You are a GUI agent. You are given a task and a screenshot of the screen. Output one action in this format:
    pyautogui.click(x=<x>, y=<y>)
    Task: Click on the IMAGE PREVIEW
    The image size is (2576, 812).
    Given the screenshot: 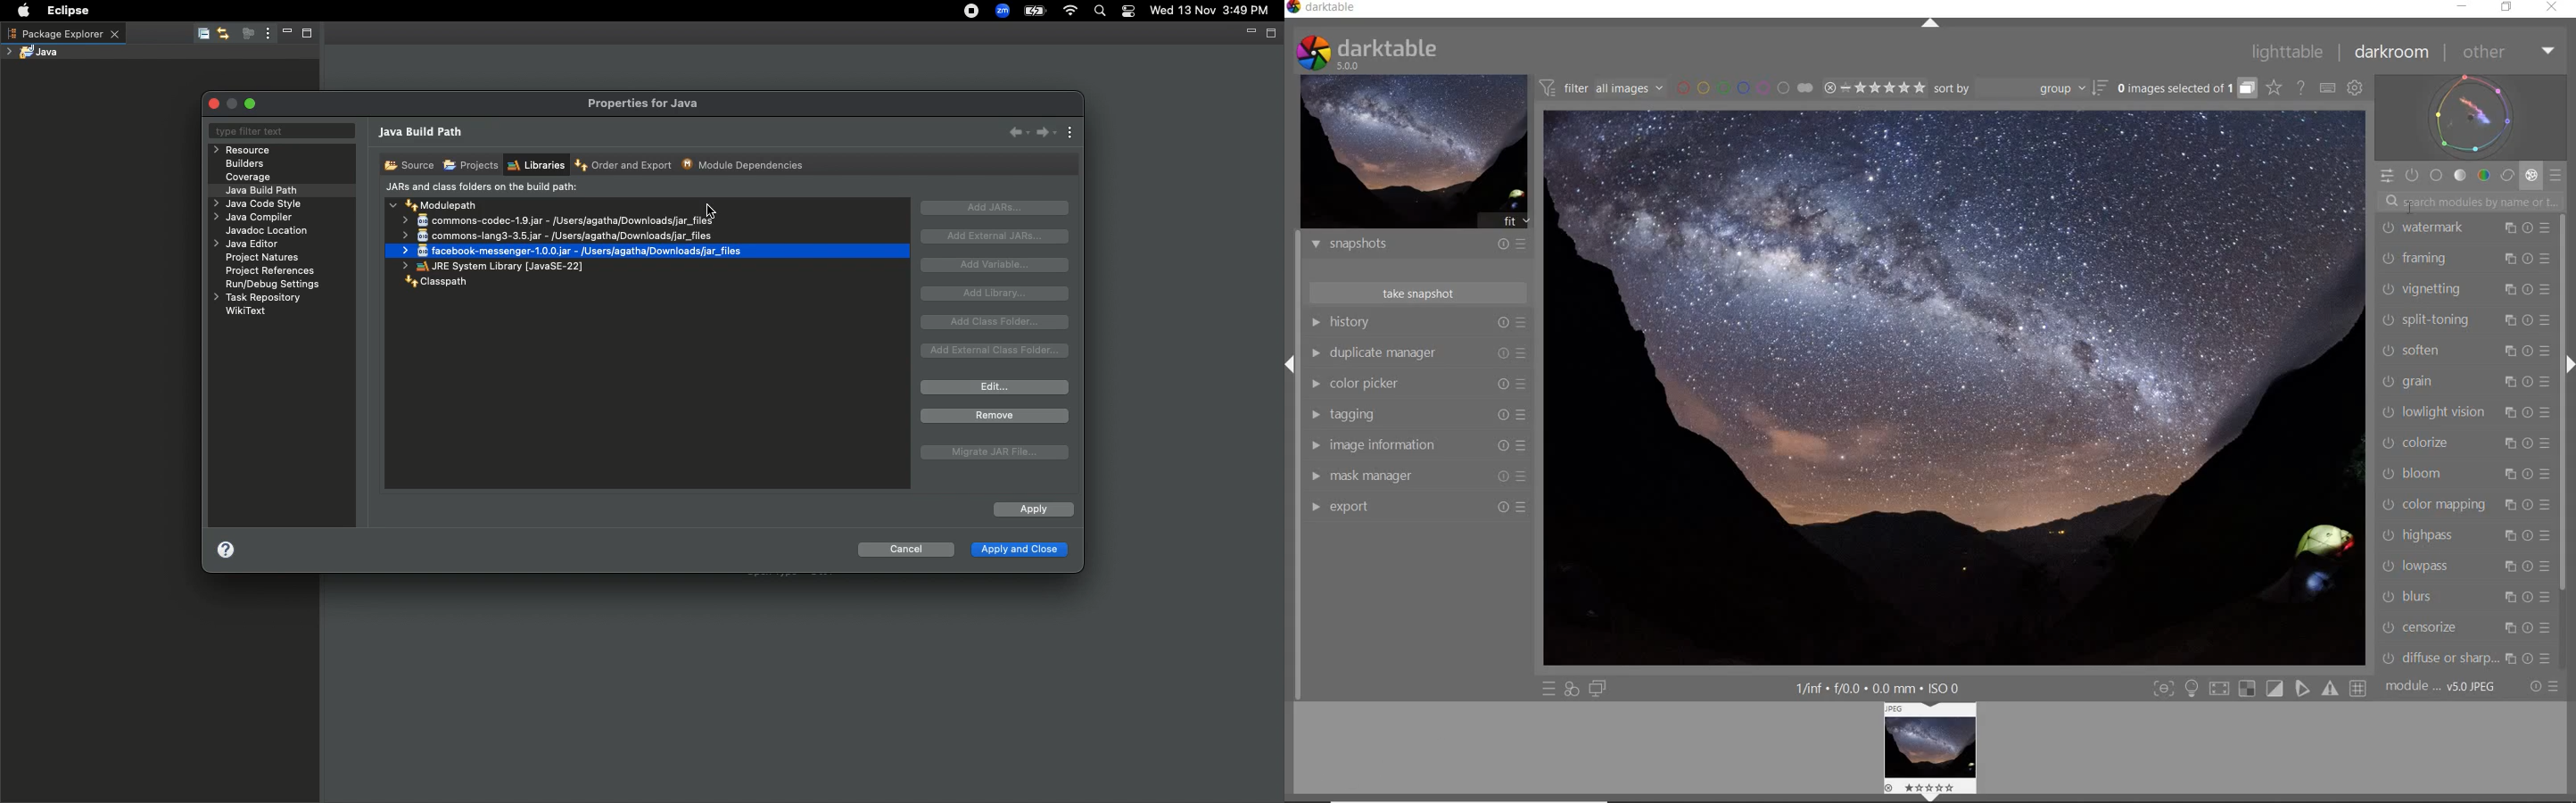 What is the action you would take?
    pyautogui.click(x=1414, y=152)
    